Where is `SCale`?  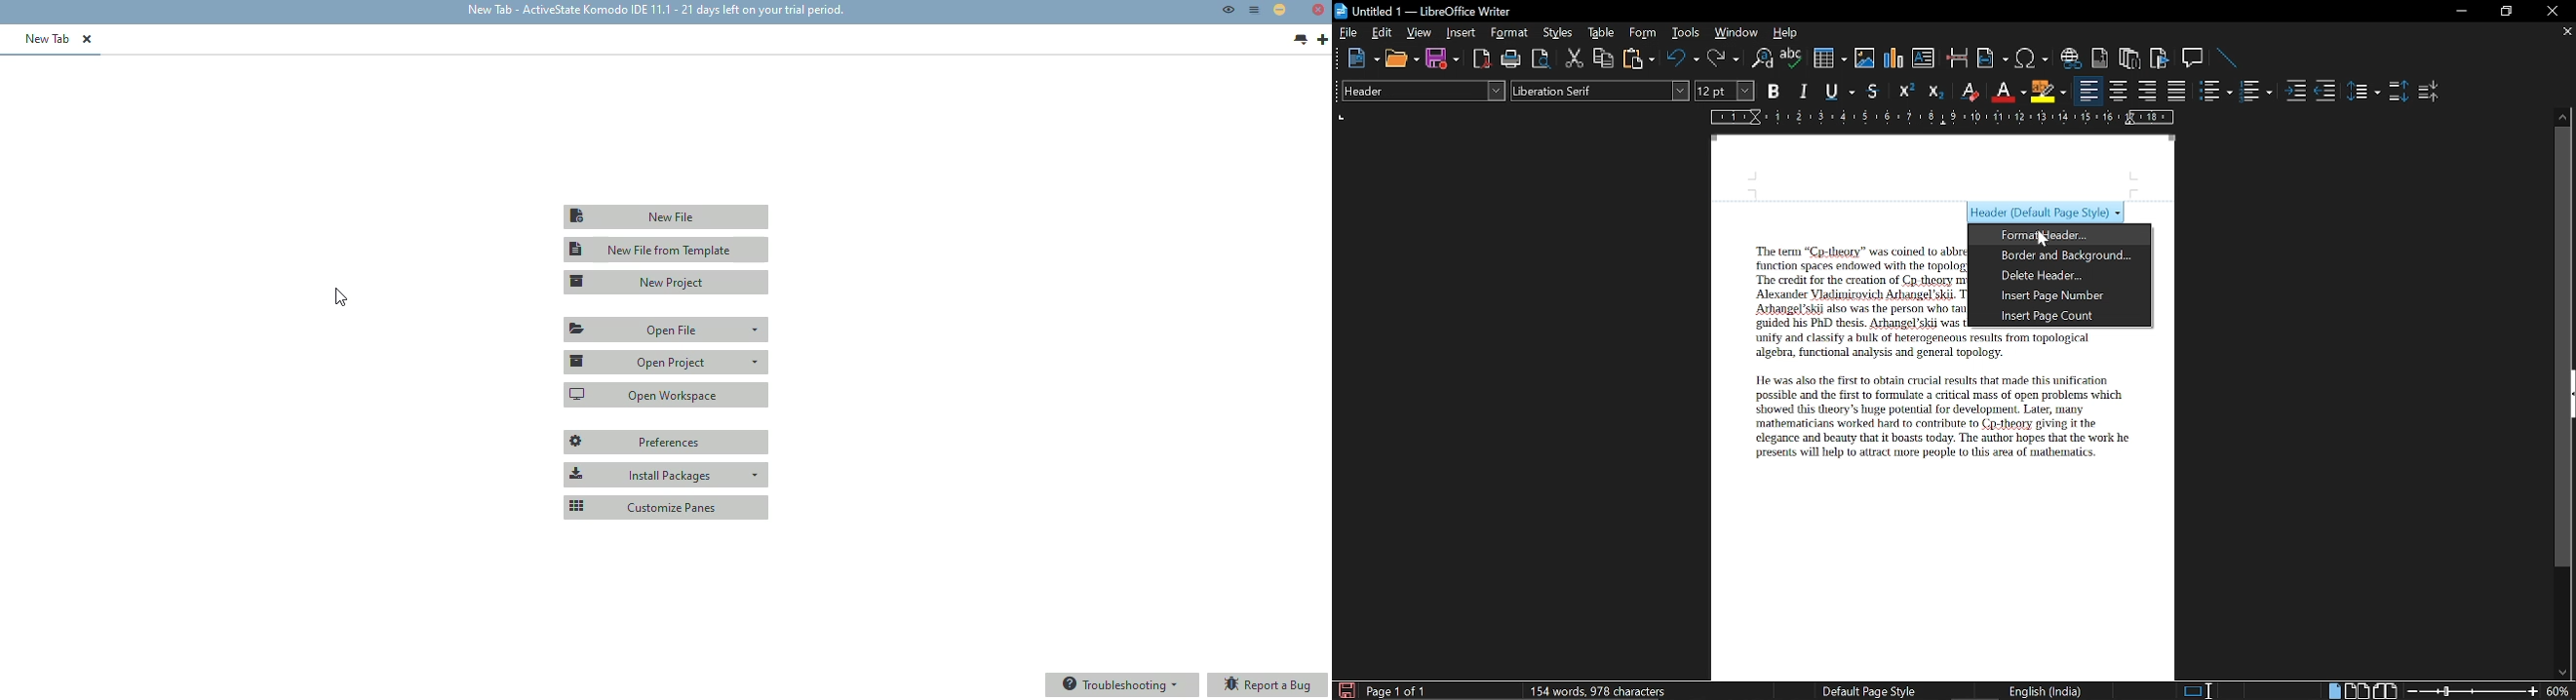
SCale is located at coordinates (1941, 119).